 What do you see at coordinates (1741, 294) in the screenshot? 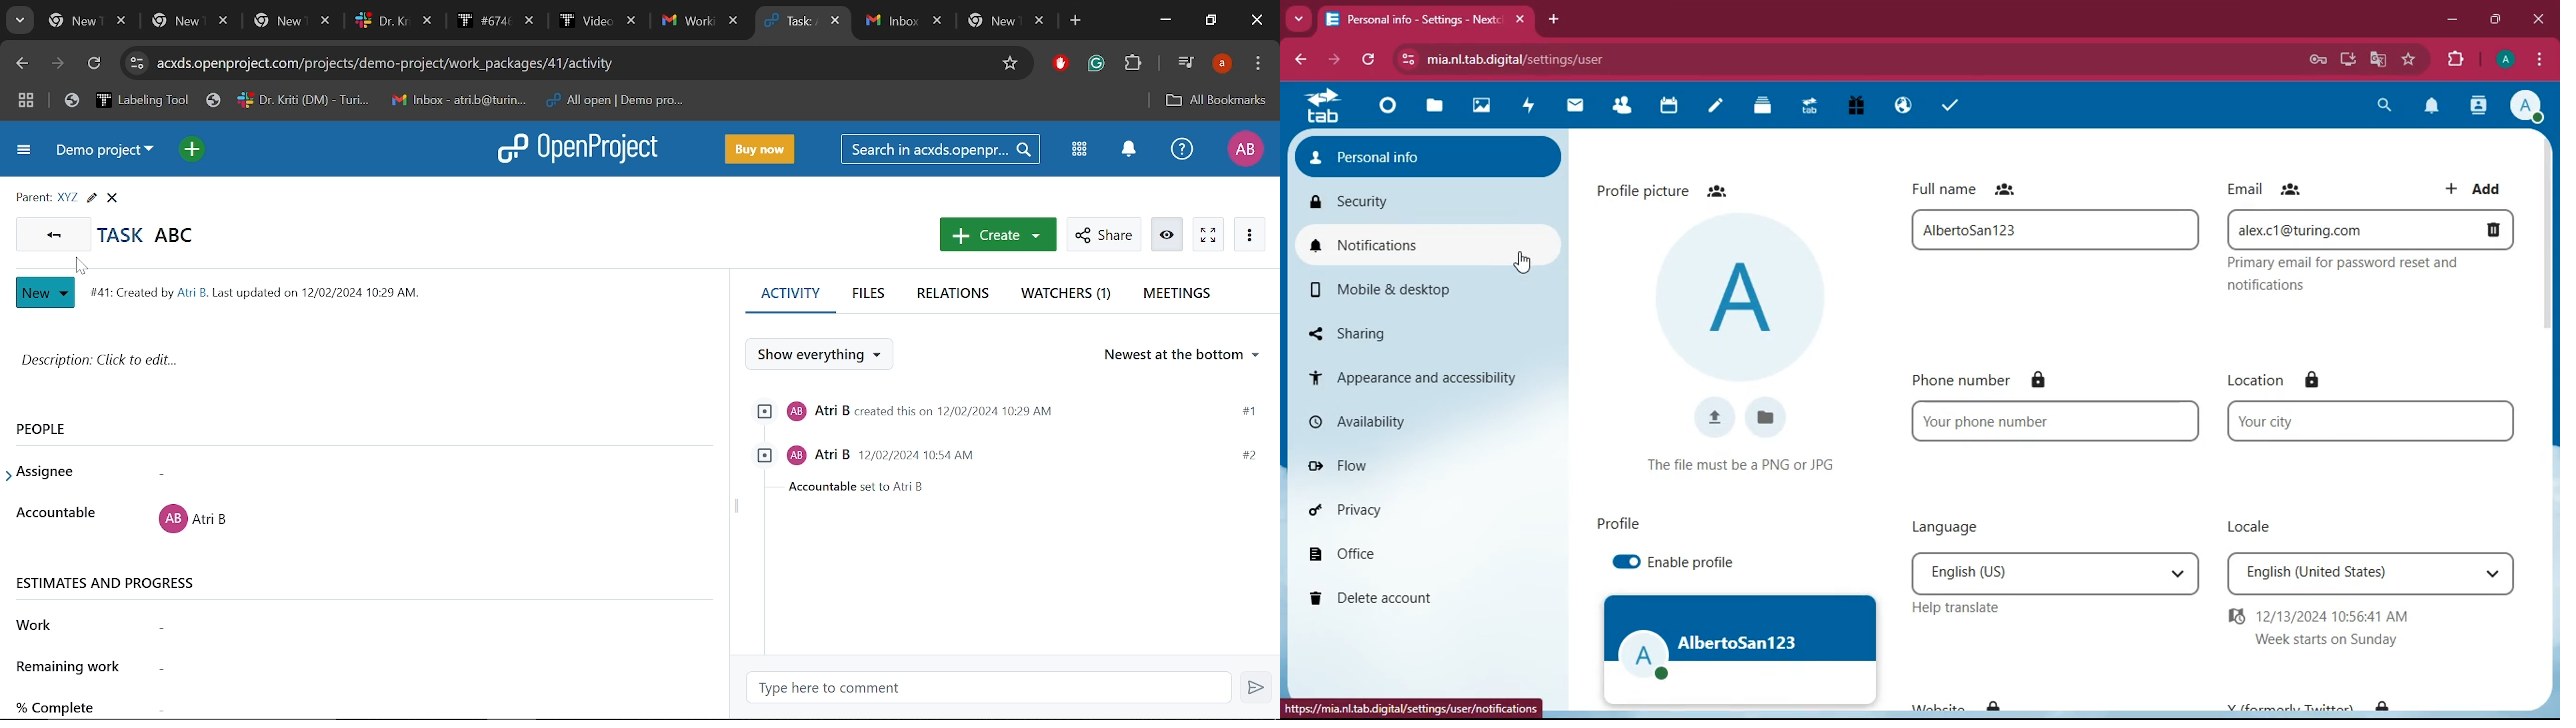
I see `profile picture` at bounding box center [1741, 294].